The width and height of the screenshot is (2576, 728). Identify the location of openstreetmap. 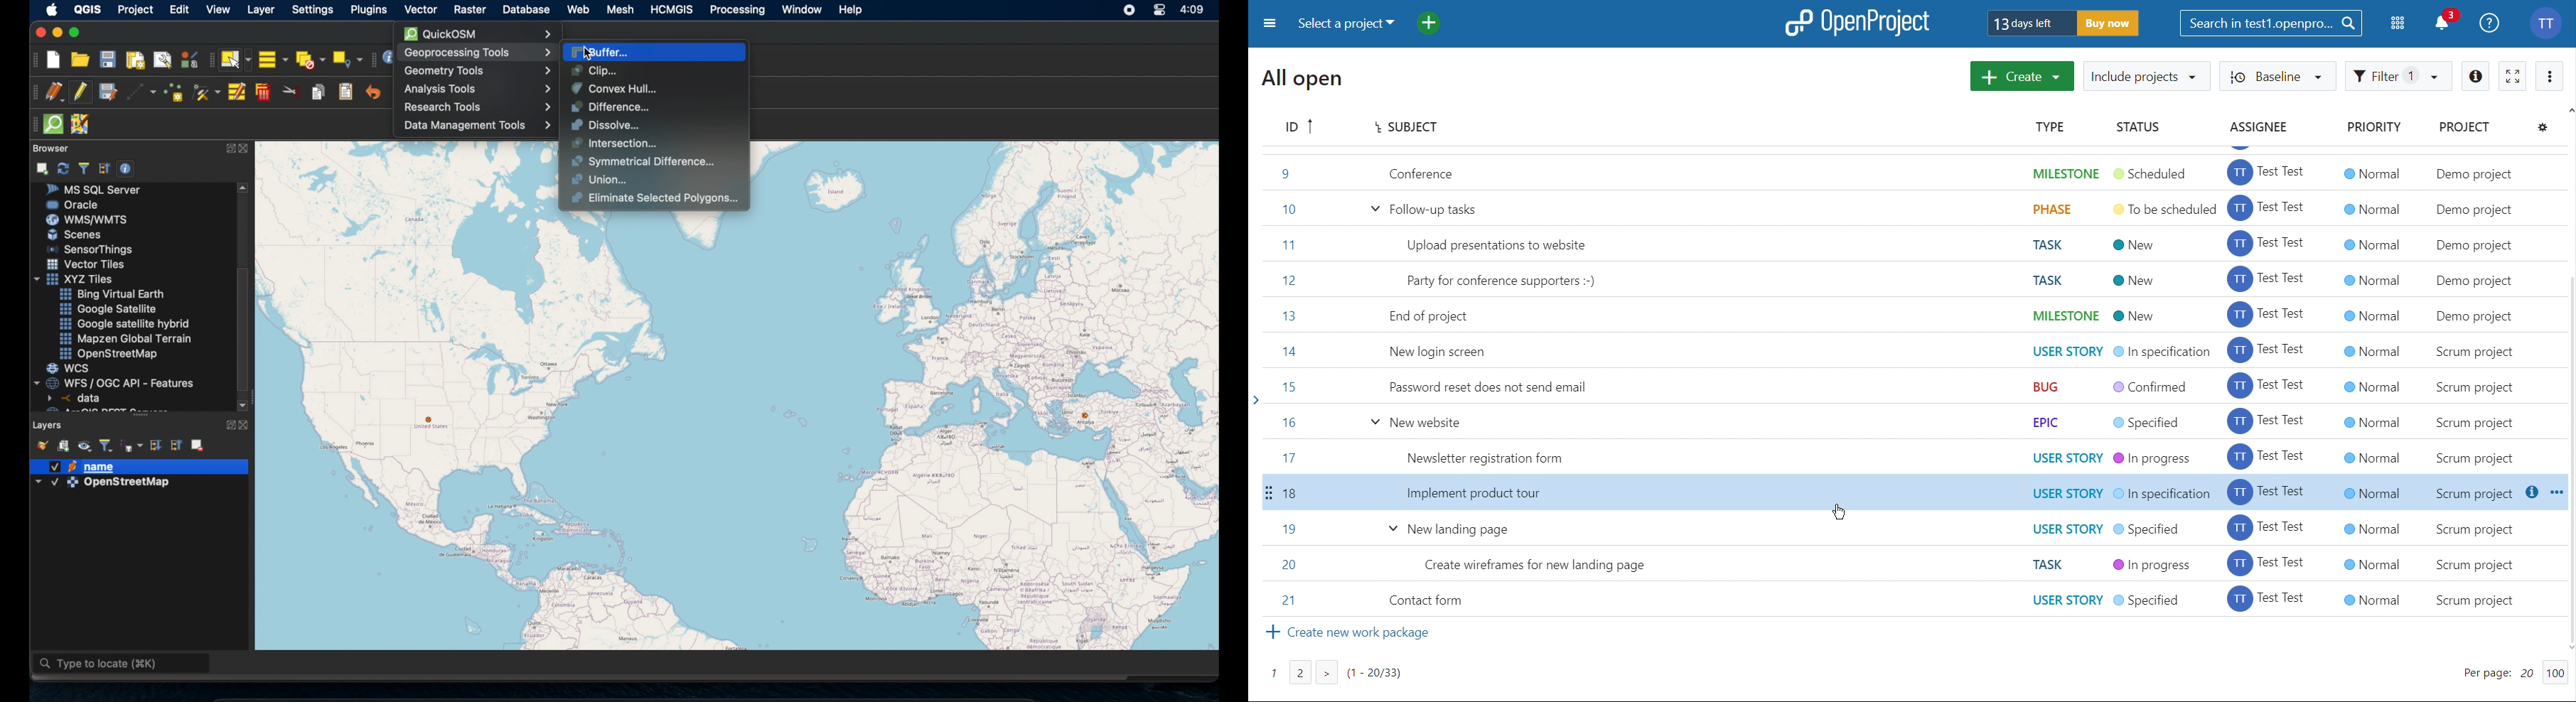
(111, 354).